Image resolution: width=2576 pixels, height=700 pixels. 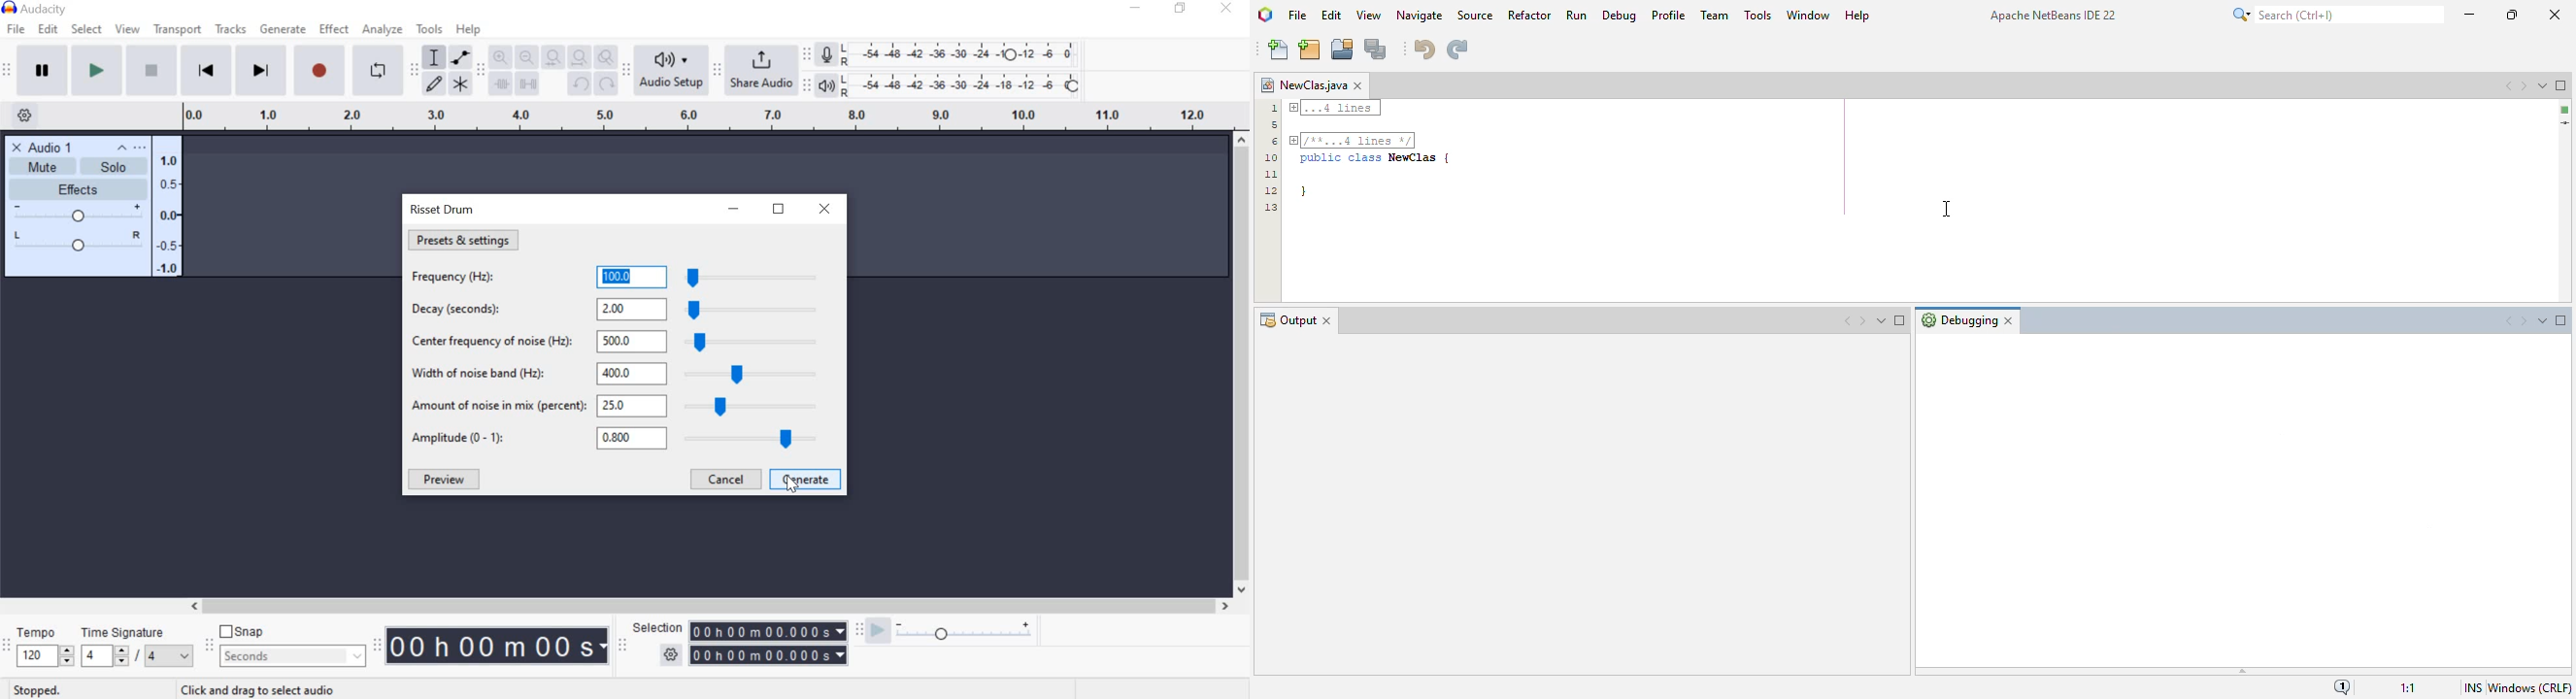 I want to click on Playback speed, so click(x=964, y=635).